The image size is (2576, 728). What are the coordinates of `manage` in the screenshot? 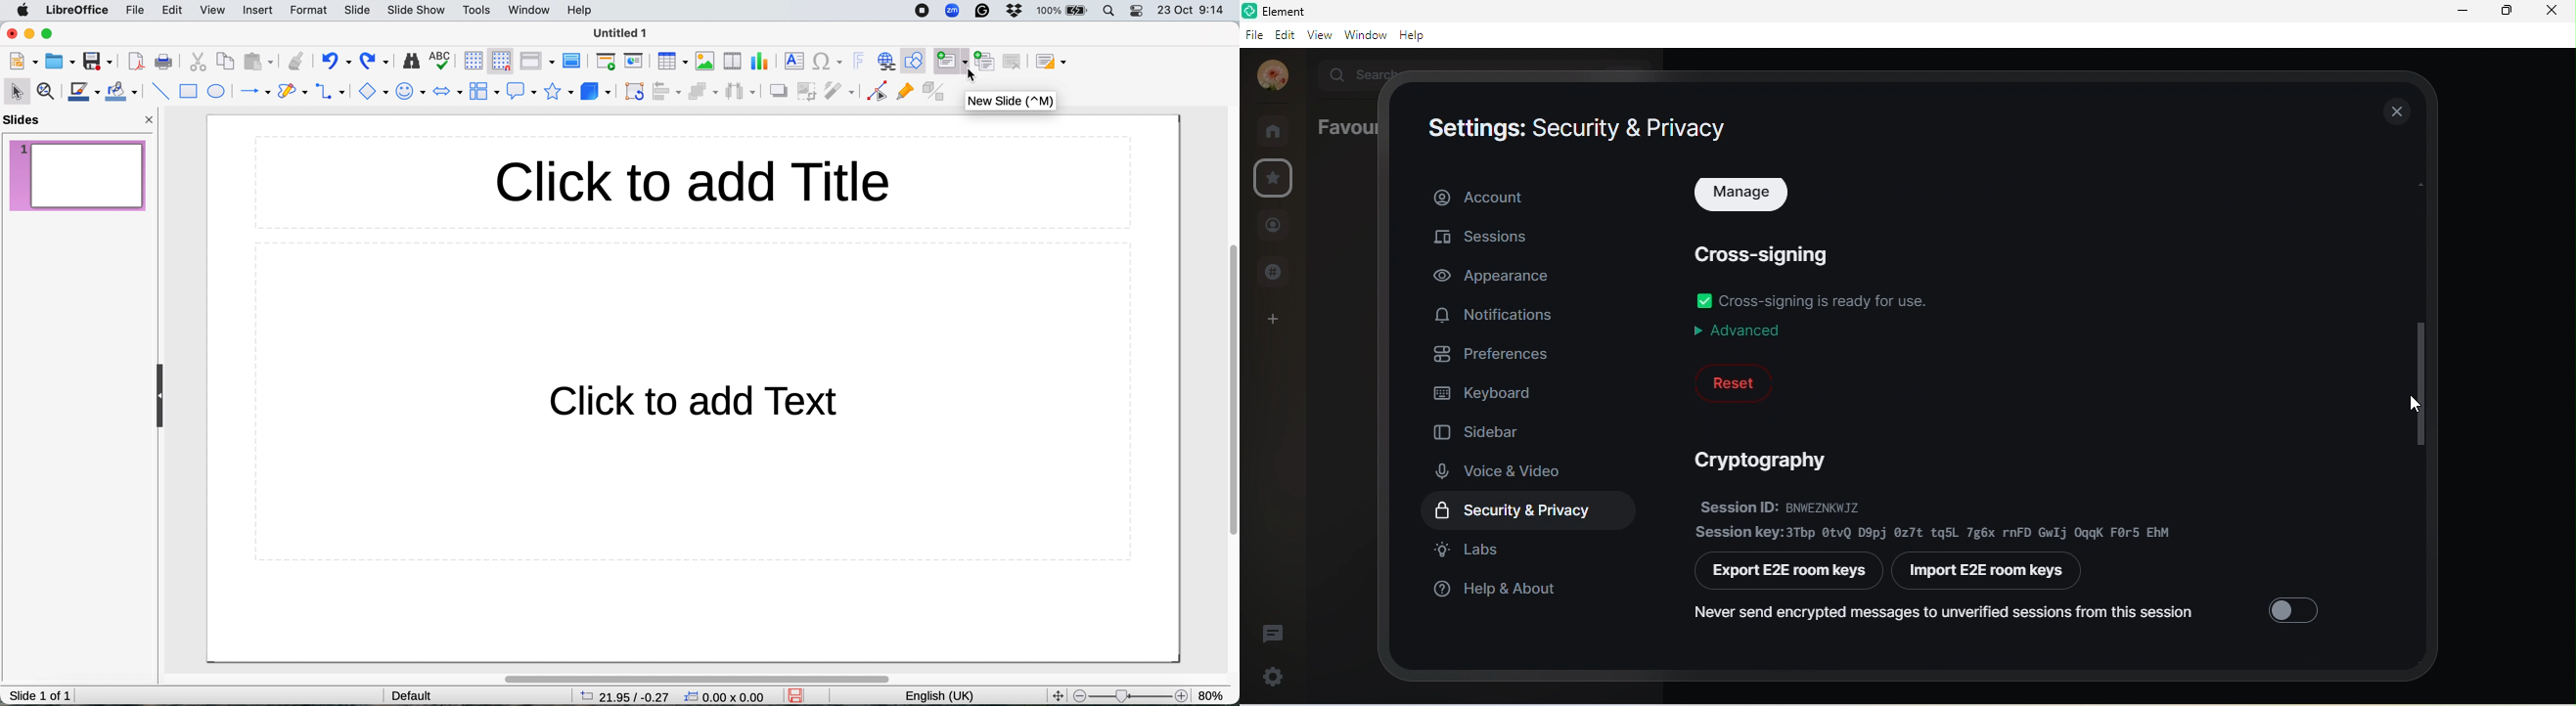 It's located at (1744, 197).